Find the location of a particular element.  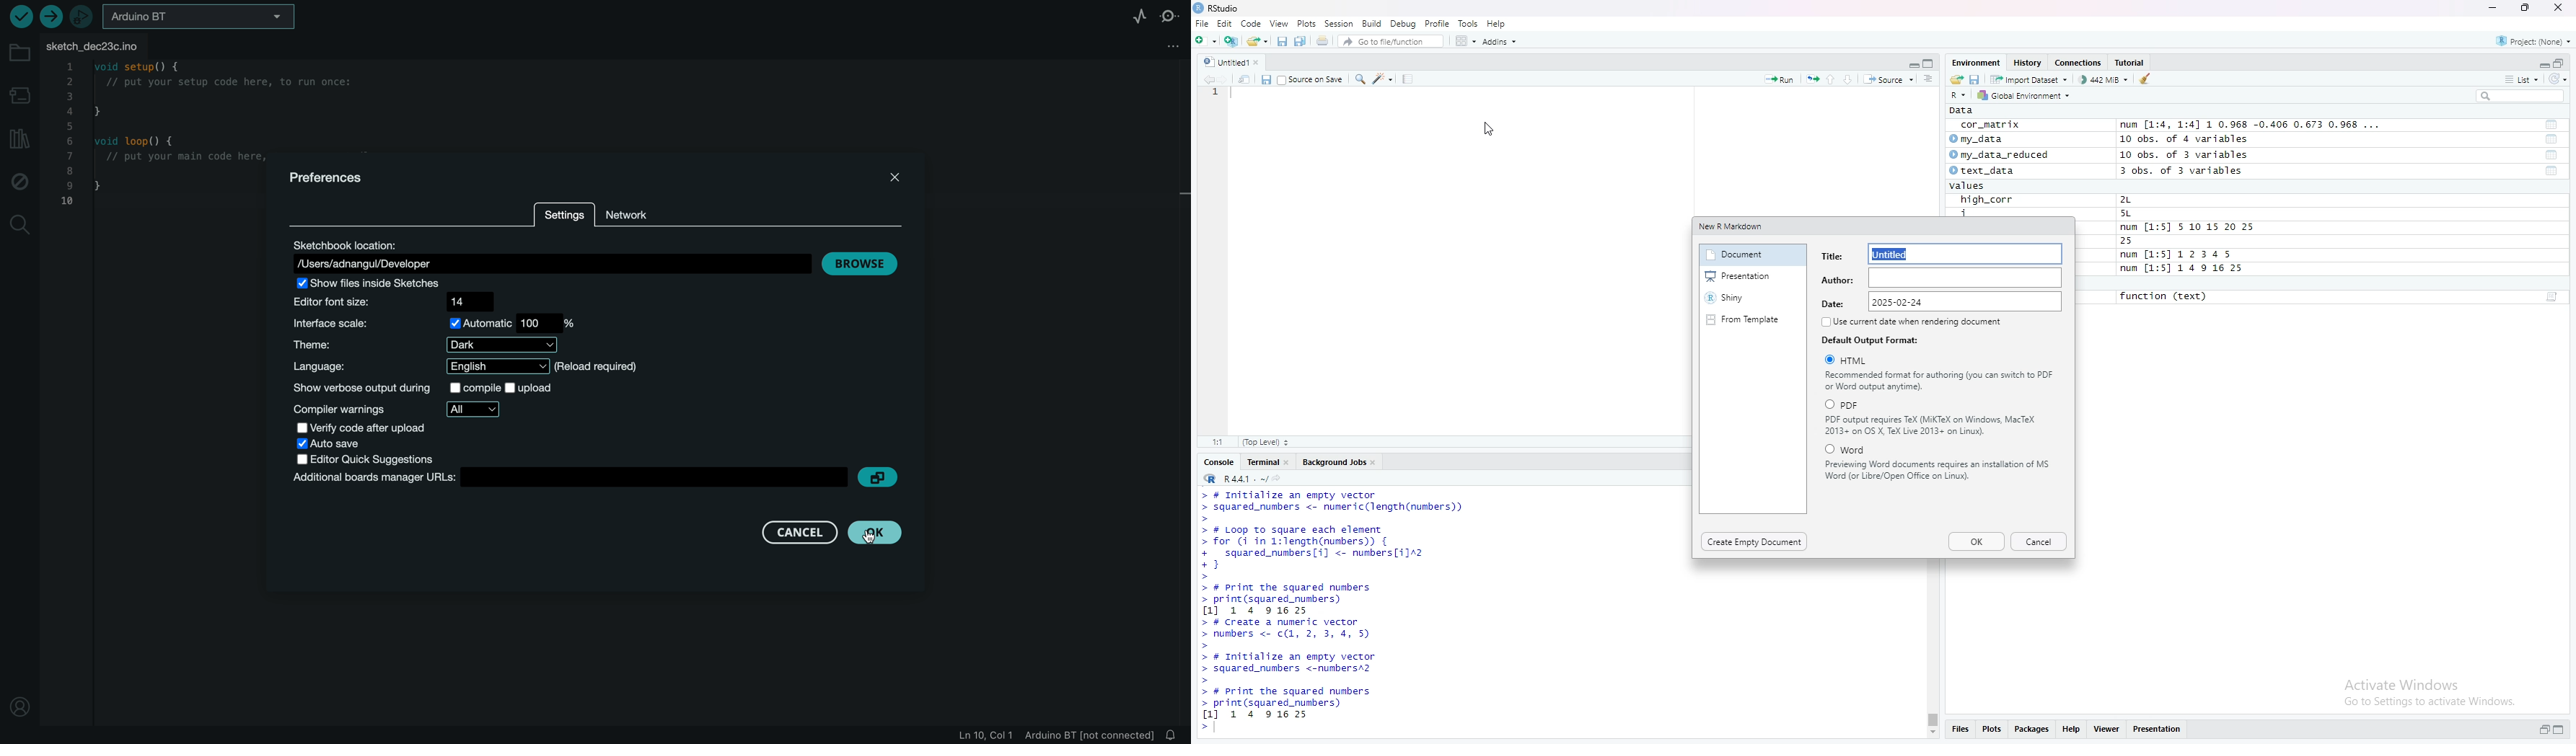

Save current document is located at coordinates (1282, 41).